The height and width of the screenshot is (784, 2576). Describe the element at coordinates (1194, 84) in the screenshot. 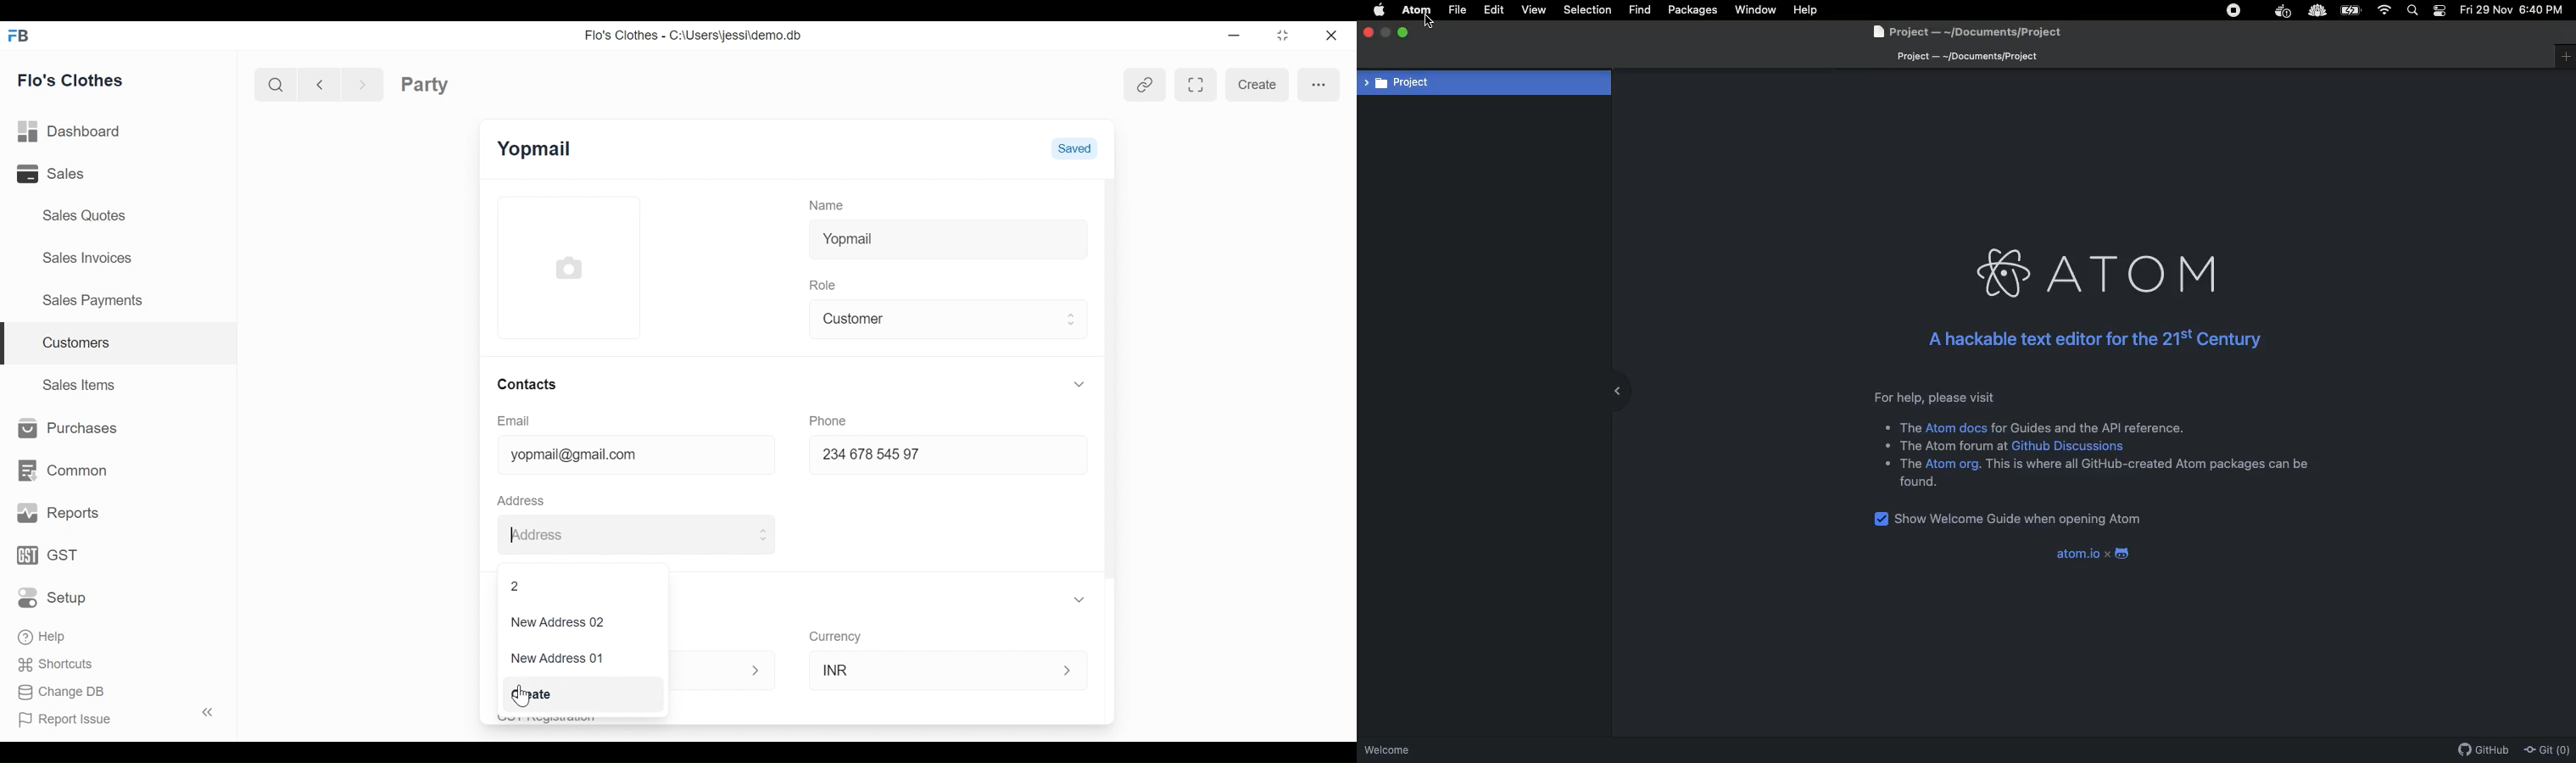

I see `Toggle between form and full width view` at that location.